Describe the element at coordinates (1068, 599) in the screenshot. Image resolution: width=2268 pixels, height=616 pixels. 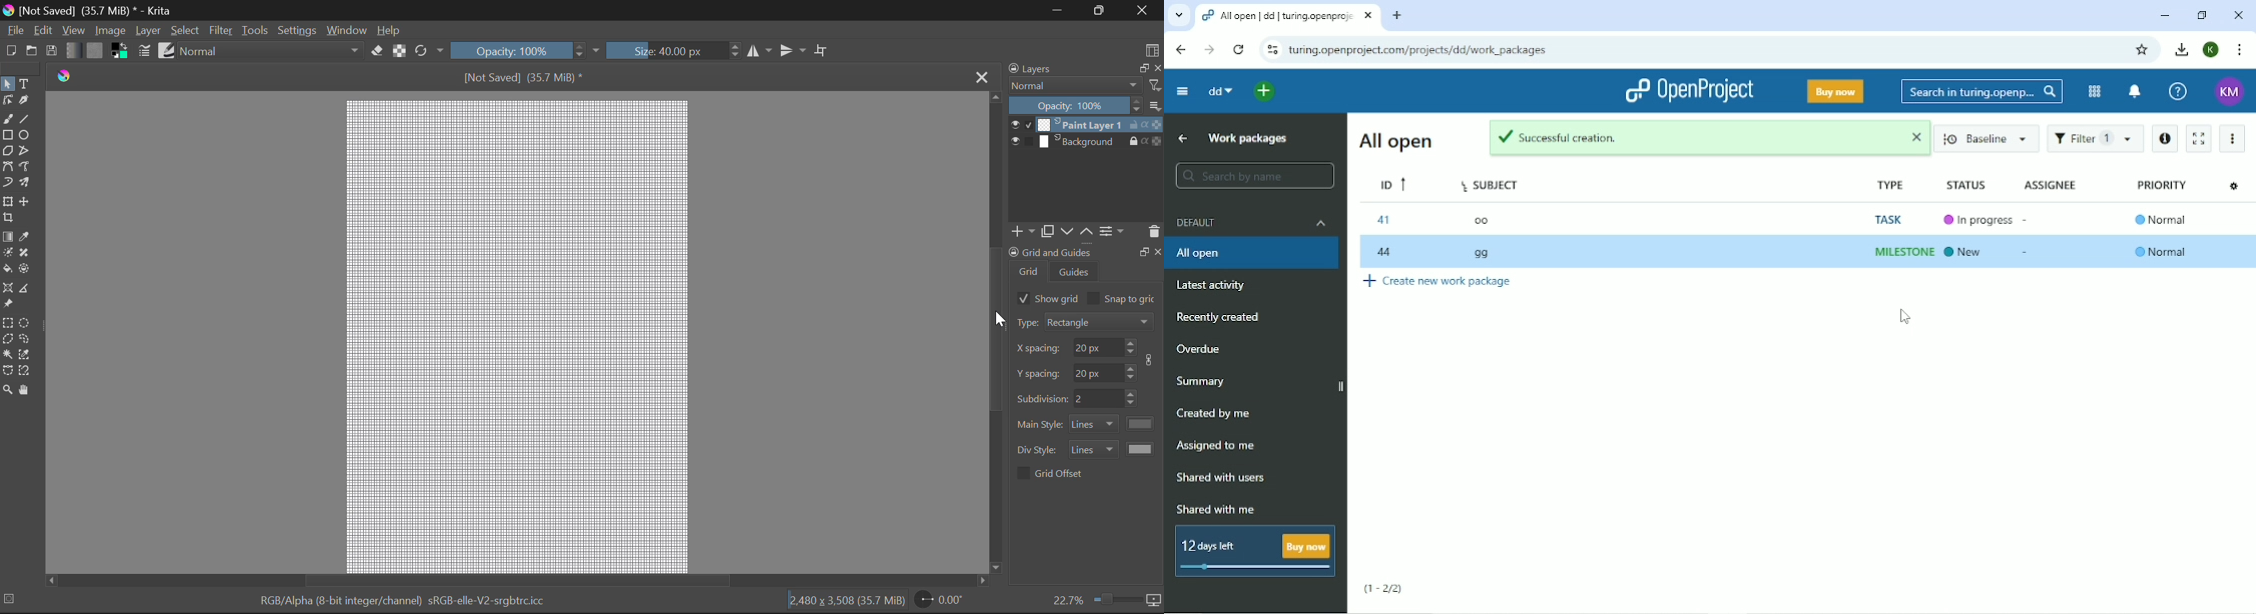
I see `zoom value` at that location.